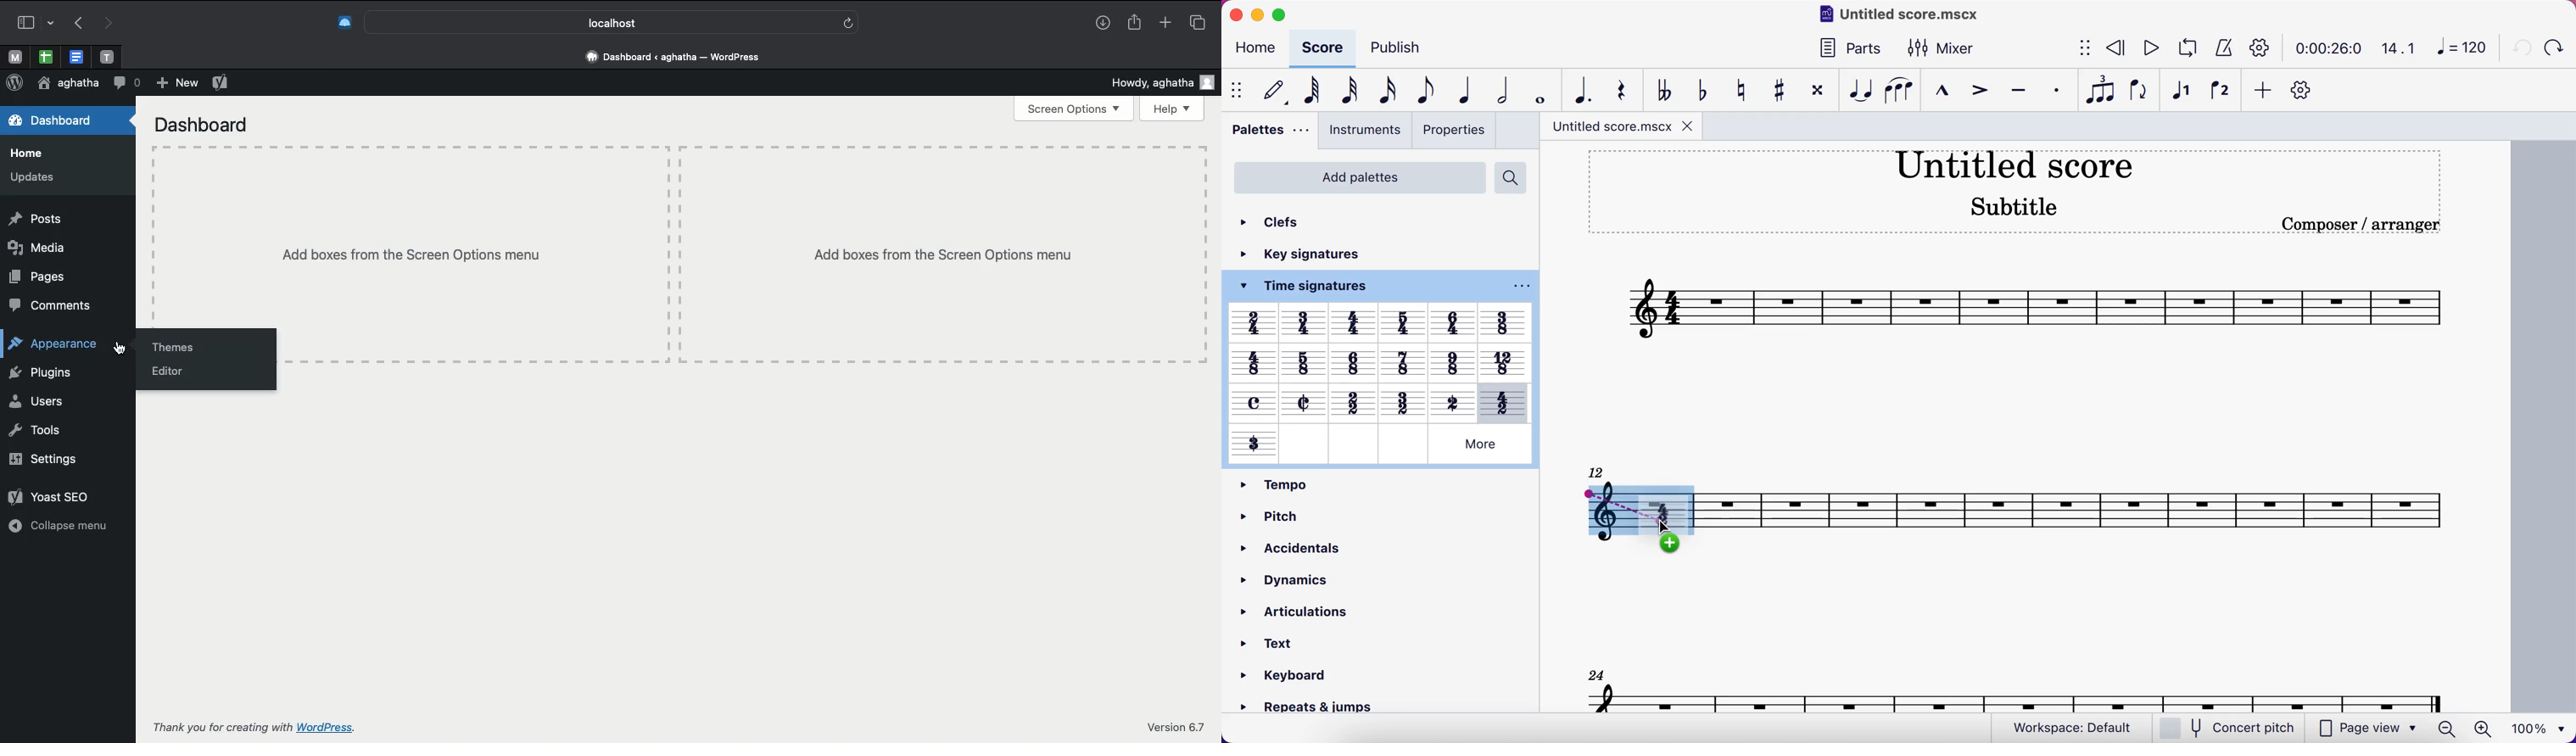  Describe the element at coordinates (1516, 178) in the screenshot. I see `search` at that location.